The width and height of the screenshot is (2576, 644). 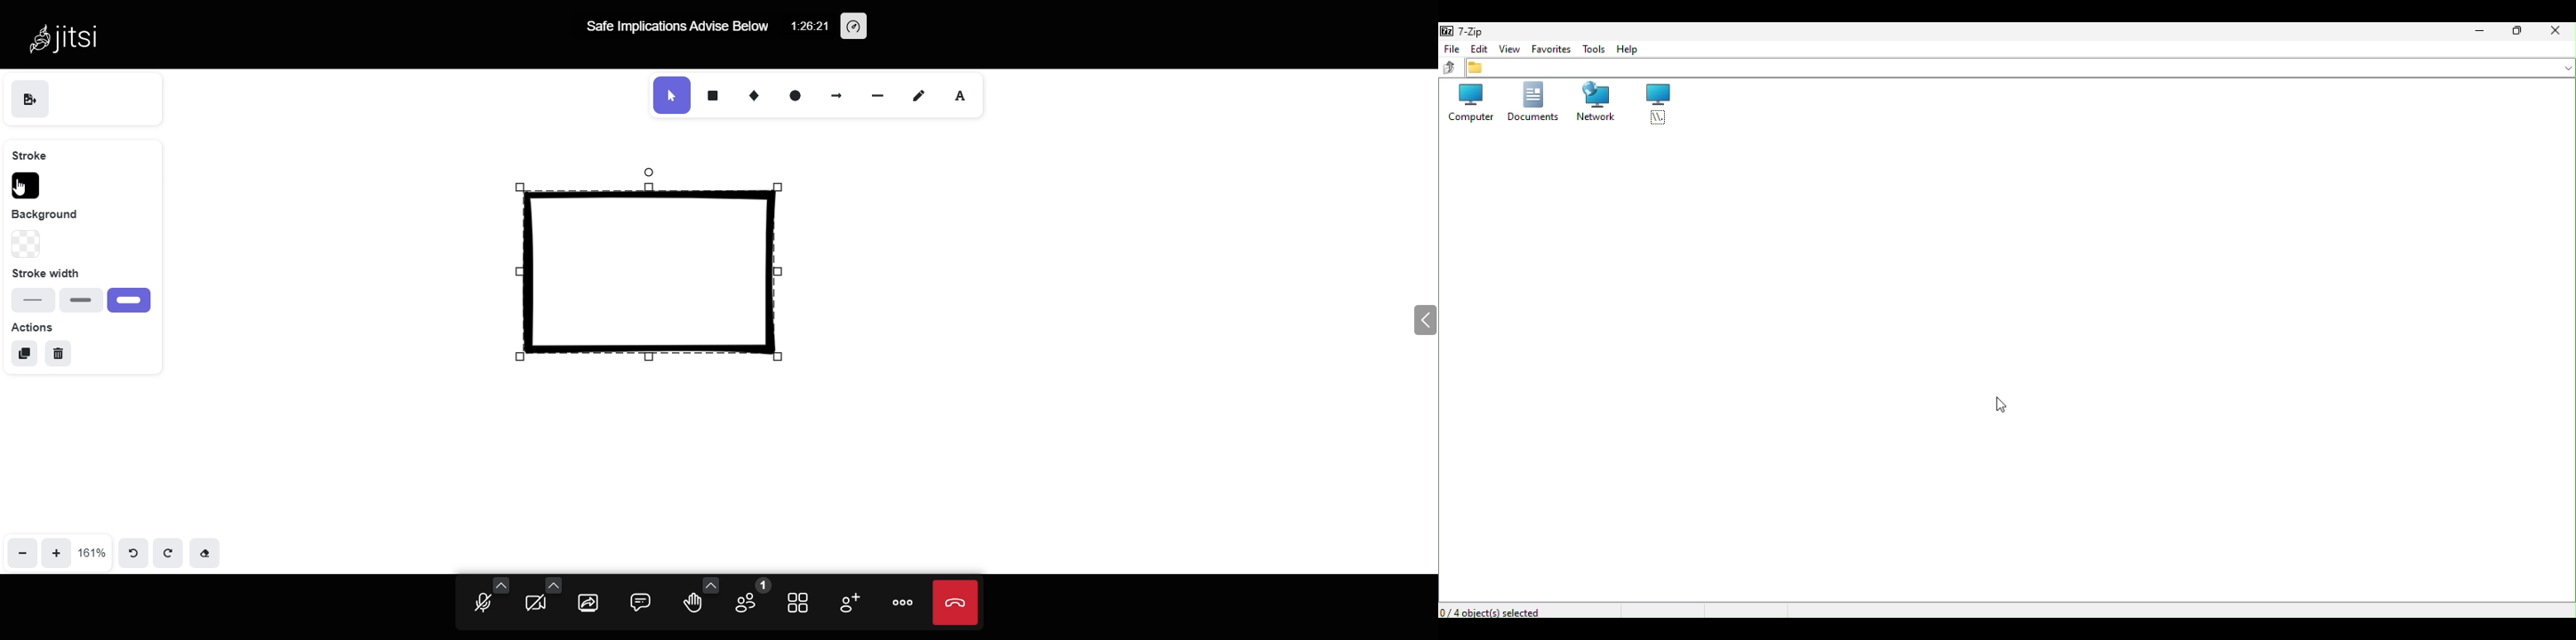 I want to click on raise your hand, so click(x=693, y=606).